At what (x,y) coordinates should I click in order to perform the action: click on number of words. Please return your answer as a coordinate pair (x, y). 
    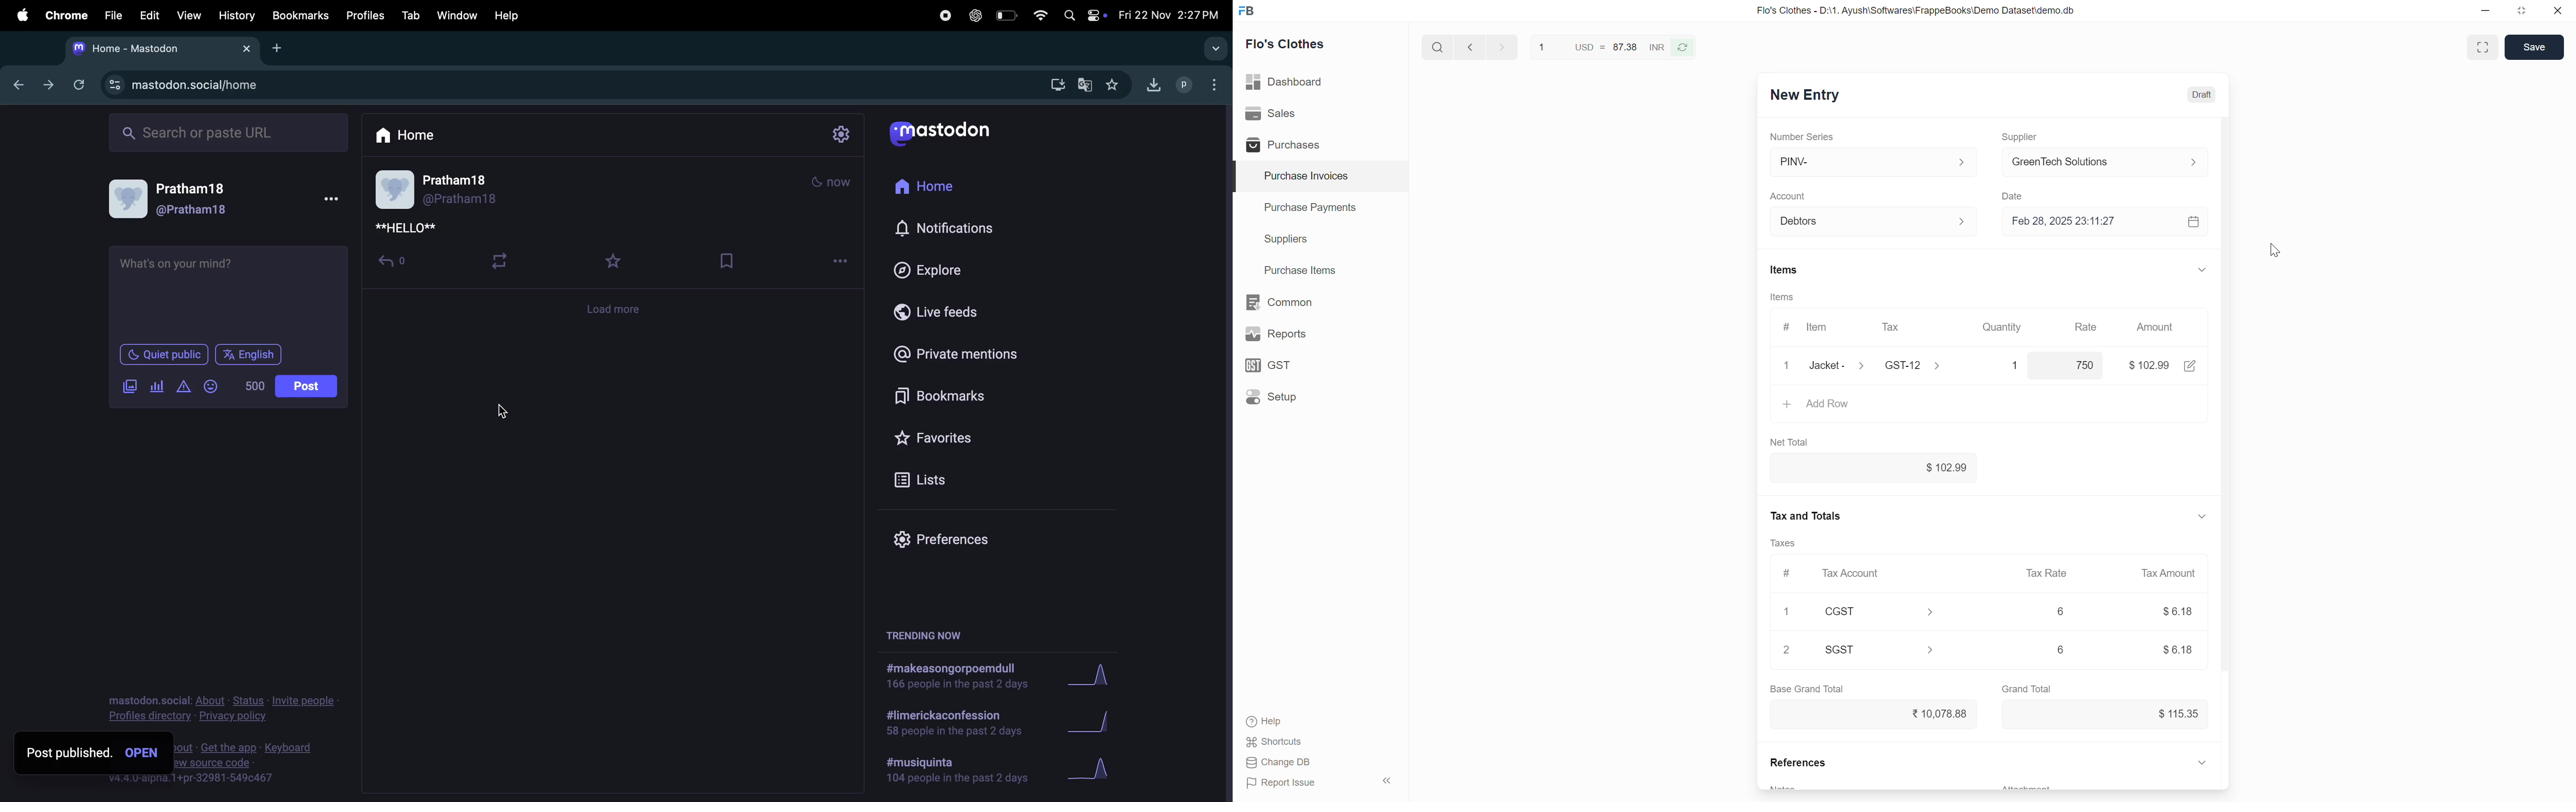
    Looking at the image, I should click on (250, 387).